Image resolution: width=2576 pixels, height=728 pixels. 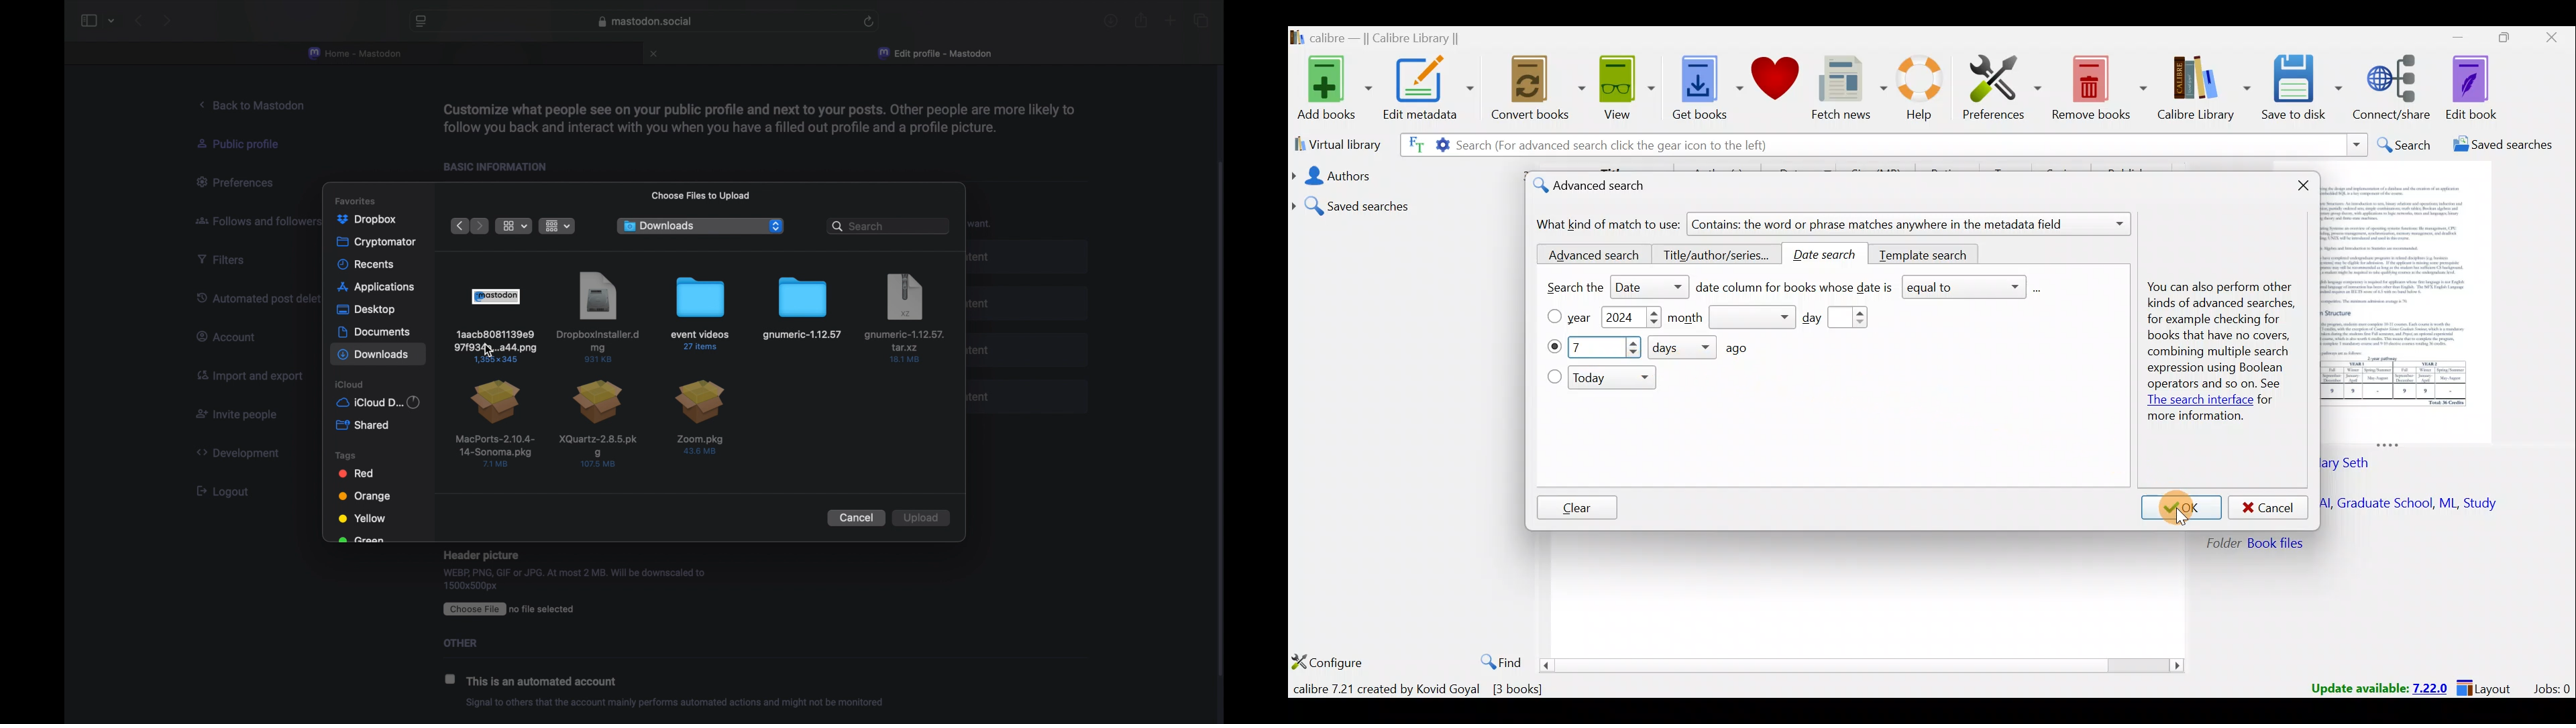 What do you see at coordinates (227, 259) in the screenshot?
I see `filters` at bounding box center [227, 259].